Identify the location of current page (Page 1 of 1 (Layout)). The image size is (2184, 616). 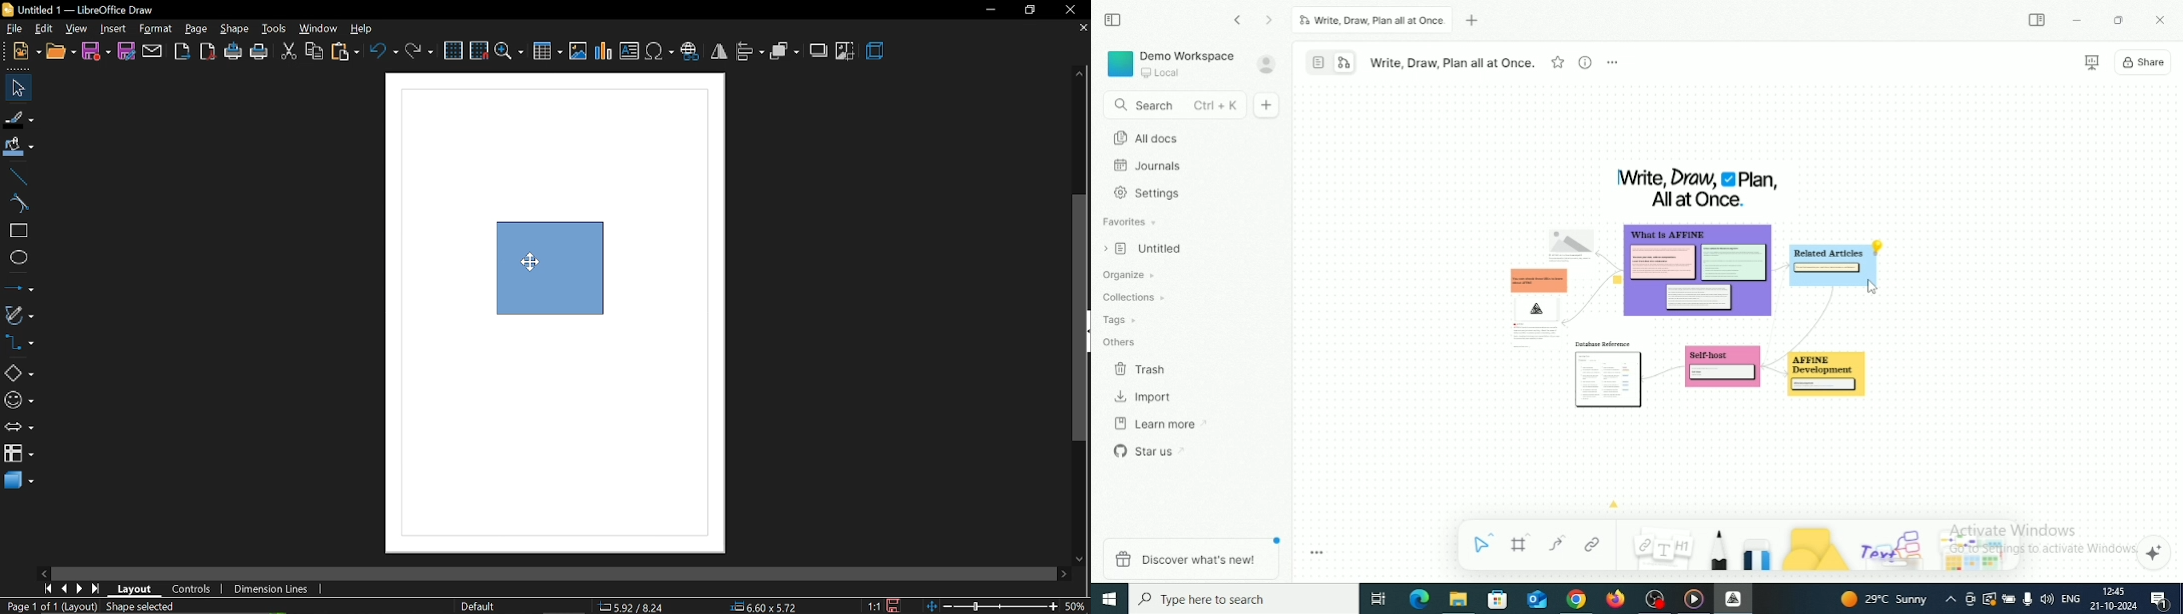
(49, 607).